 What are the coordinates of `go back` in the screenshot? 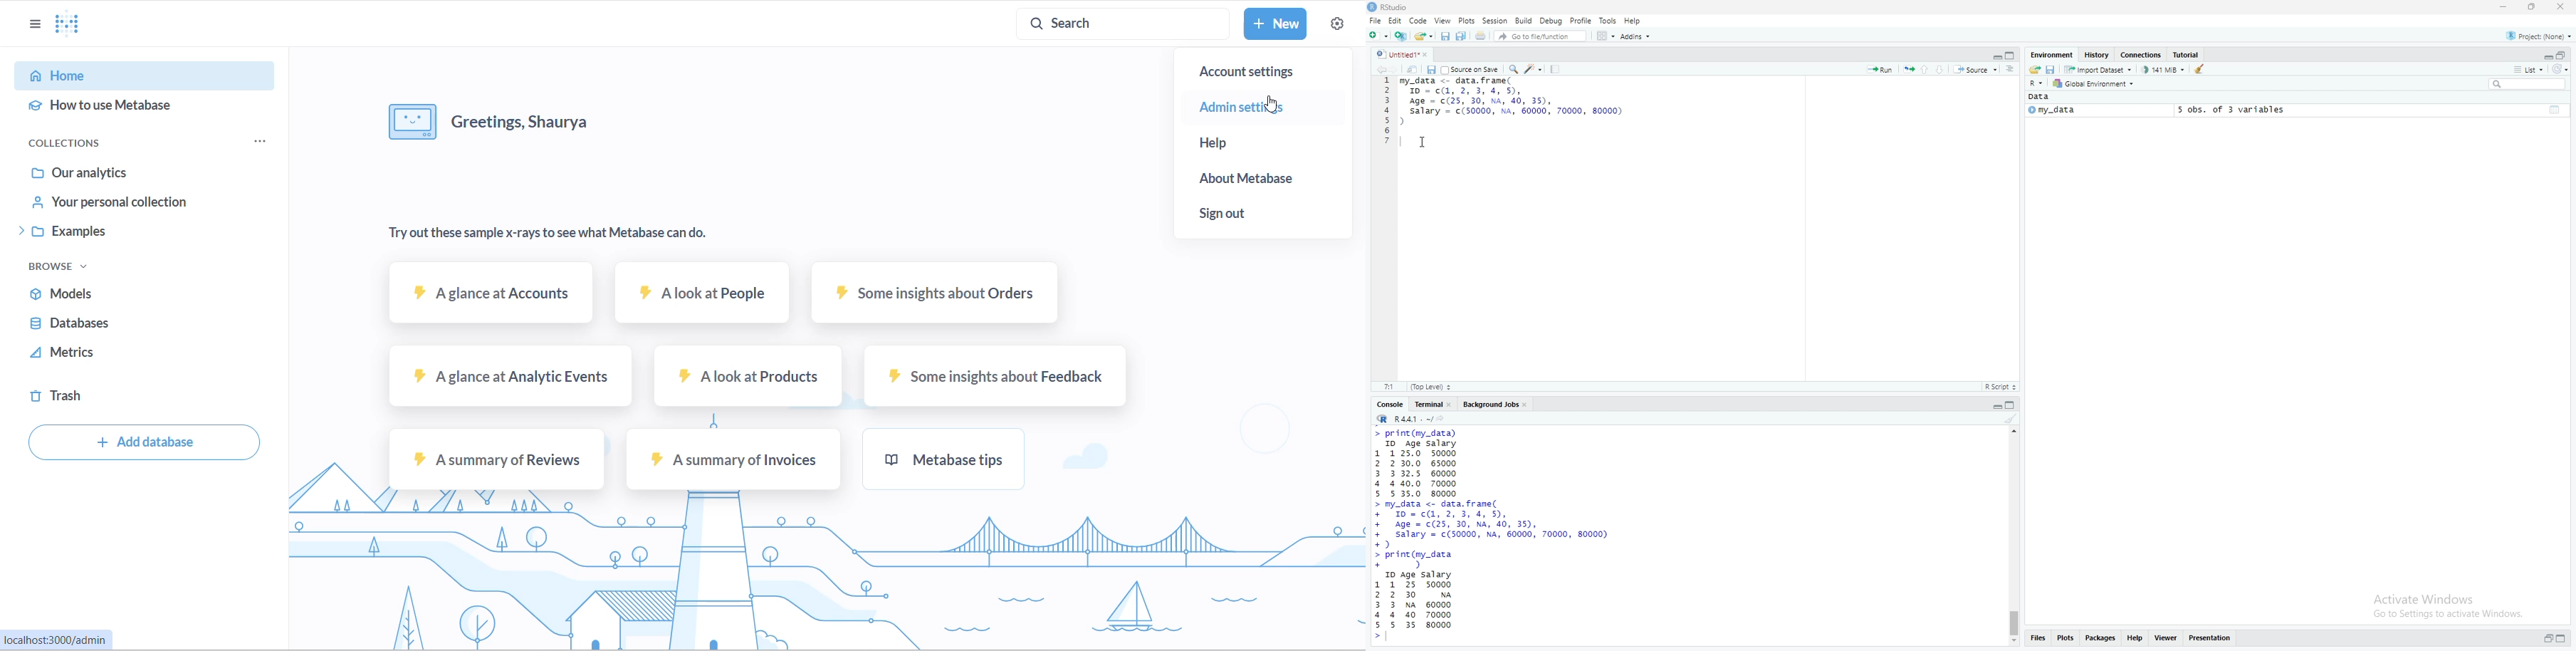 It's located at (1378, 69).